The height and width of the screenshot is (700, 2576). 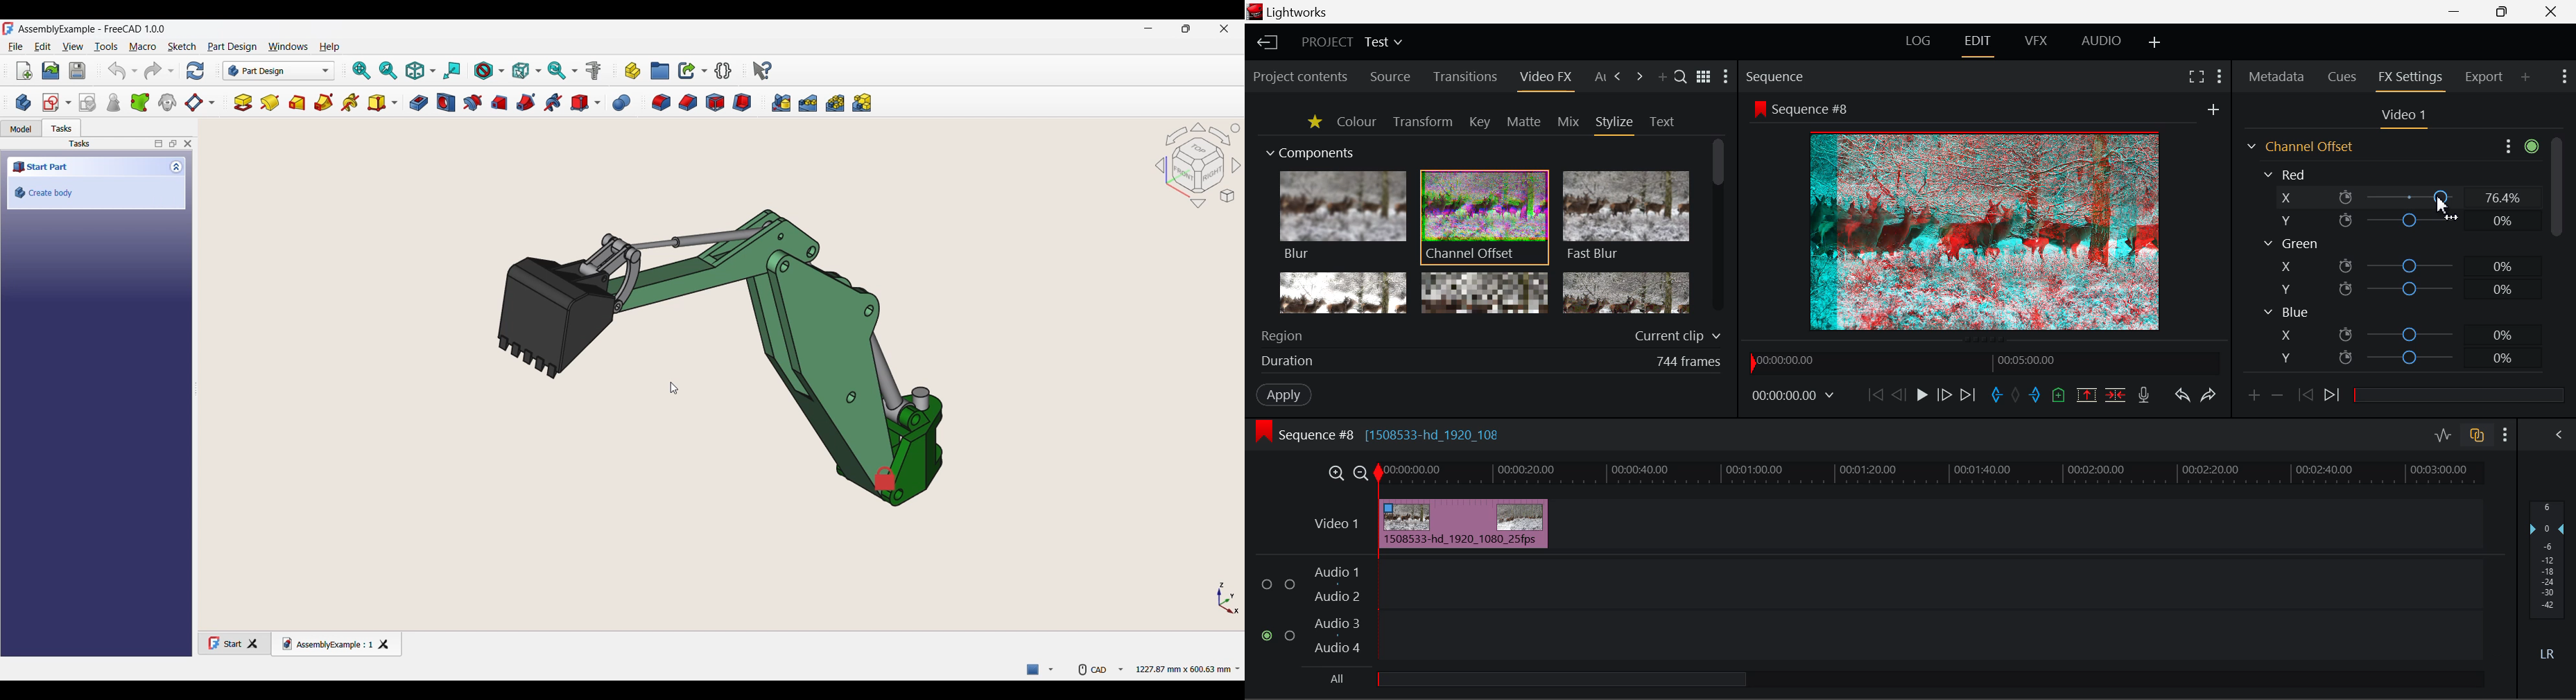 I want to click on Green Y, so click(x=2396, y=288).